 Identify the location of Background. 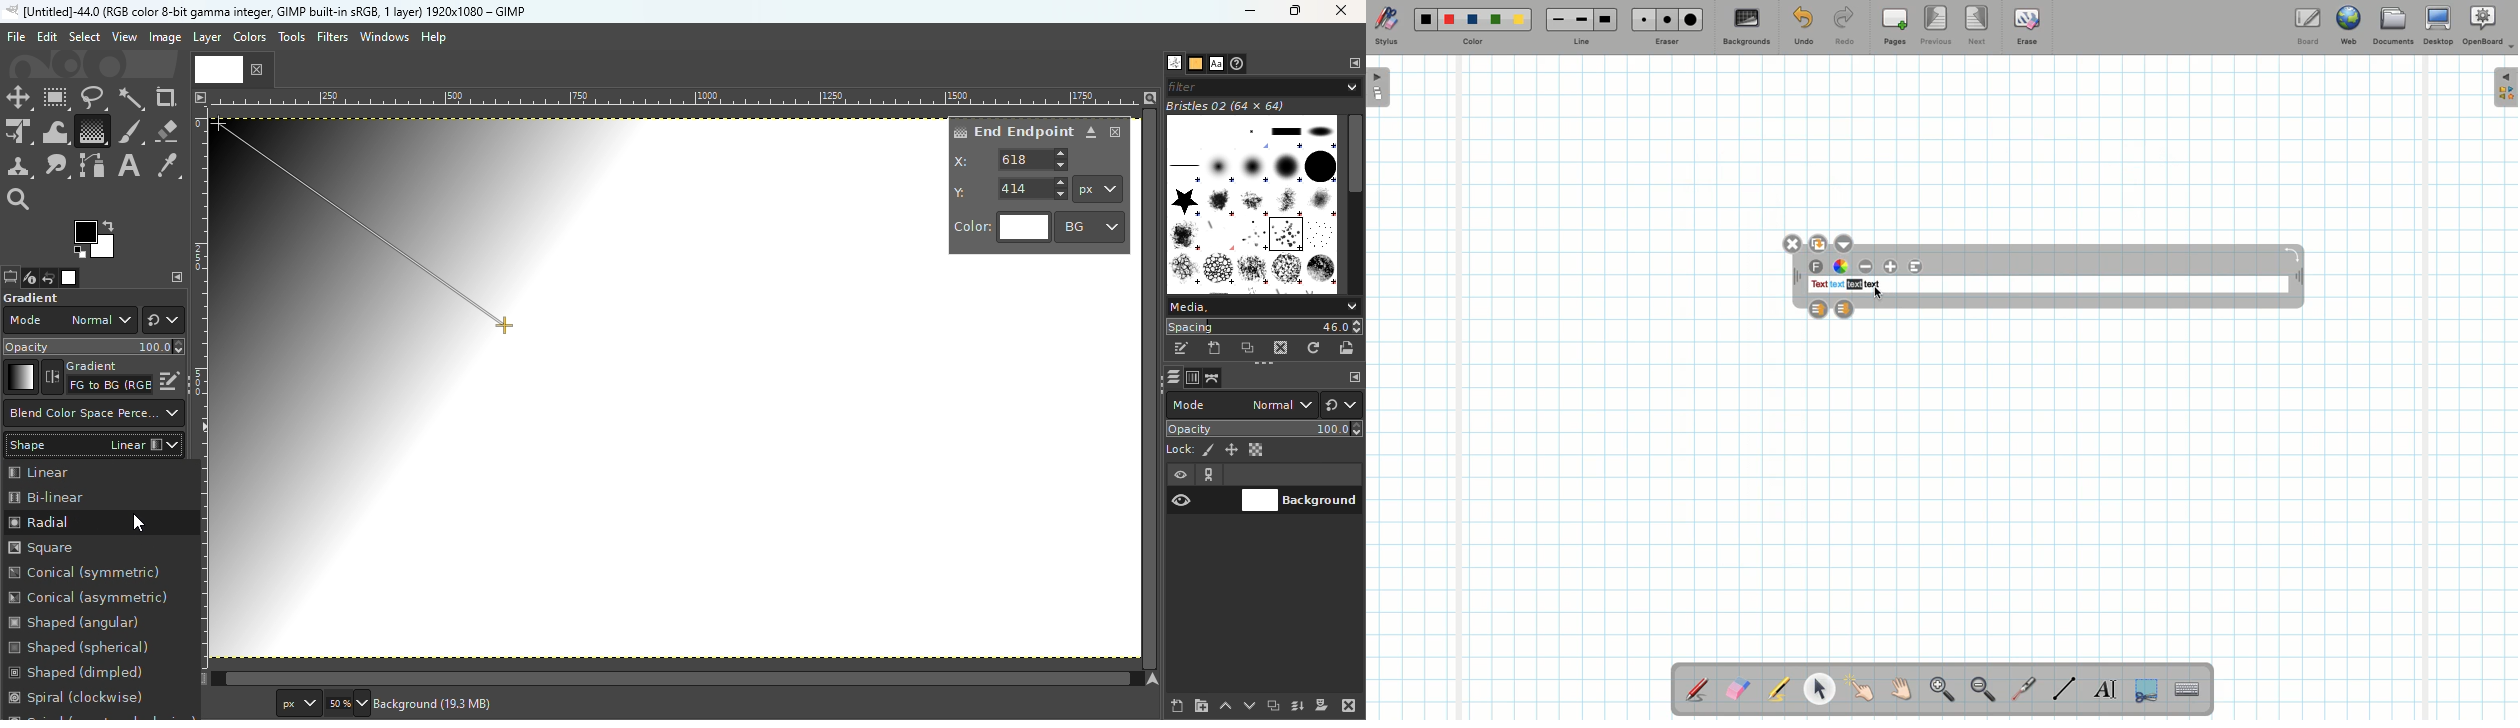
(1300, 498).